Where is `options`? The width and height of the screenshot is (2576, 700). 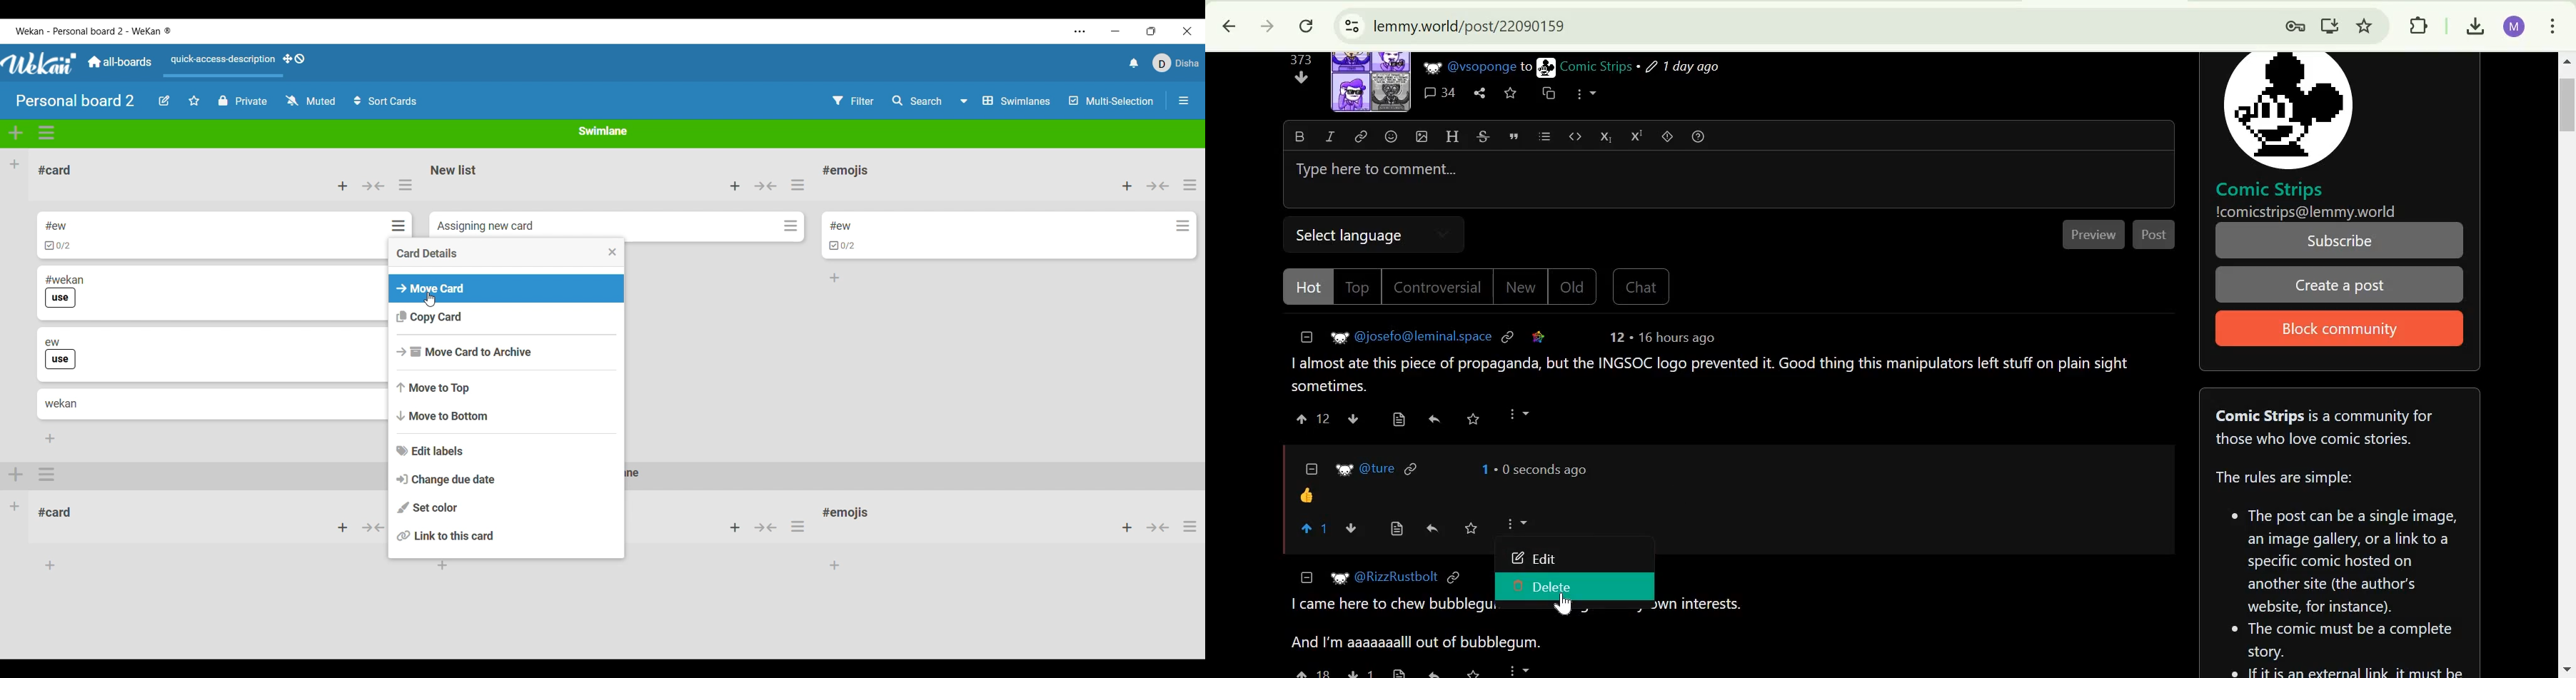
options is located at coordinates (802, 526).